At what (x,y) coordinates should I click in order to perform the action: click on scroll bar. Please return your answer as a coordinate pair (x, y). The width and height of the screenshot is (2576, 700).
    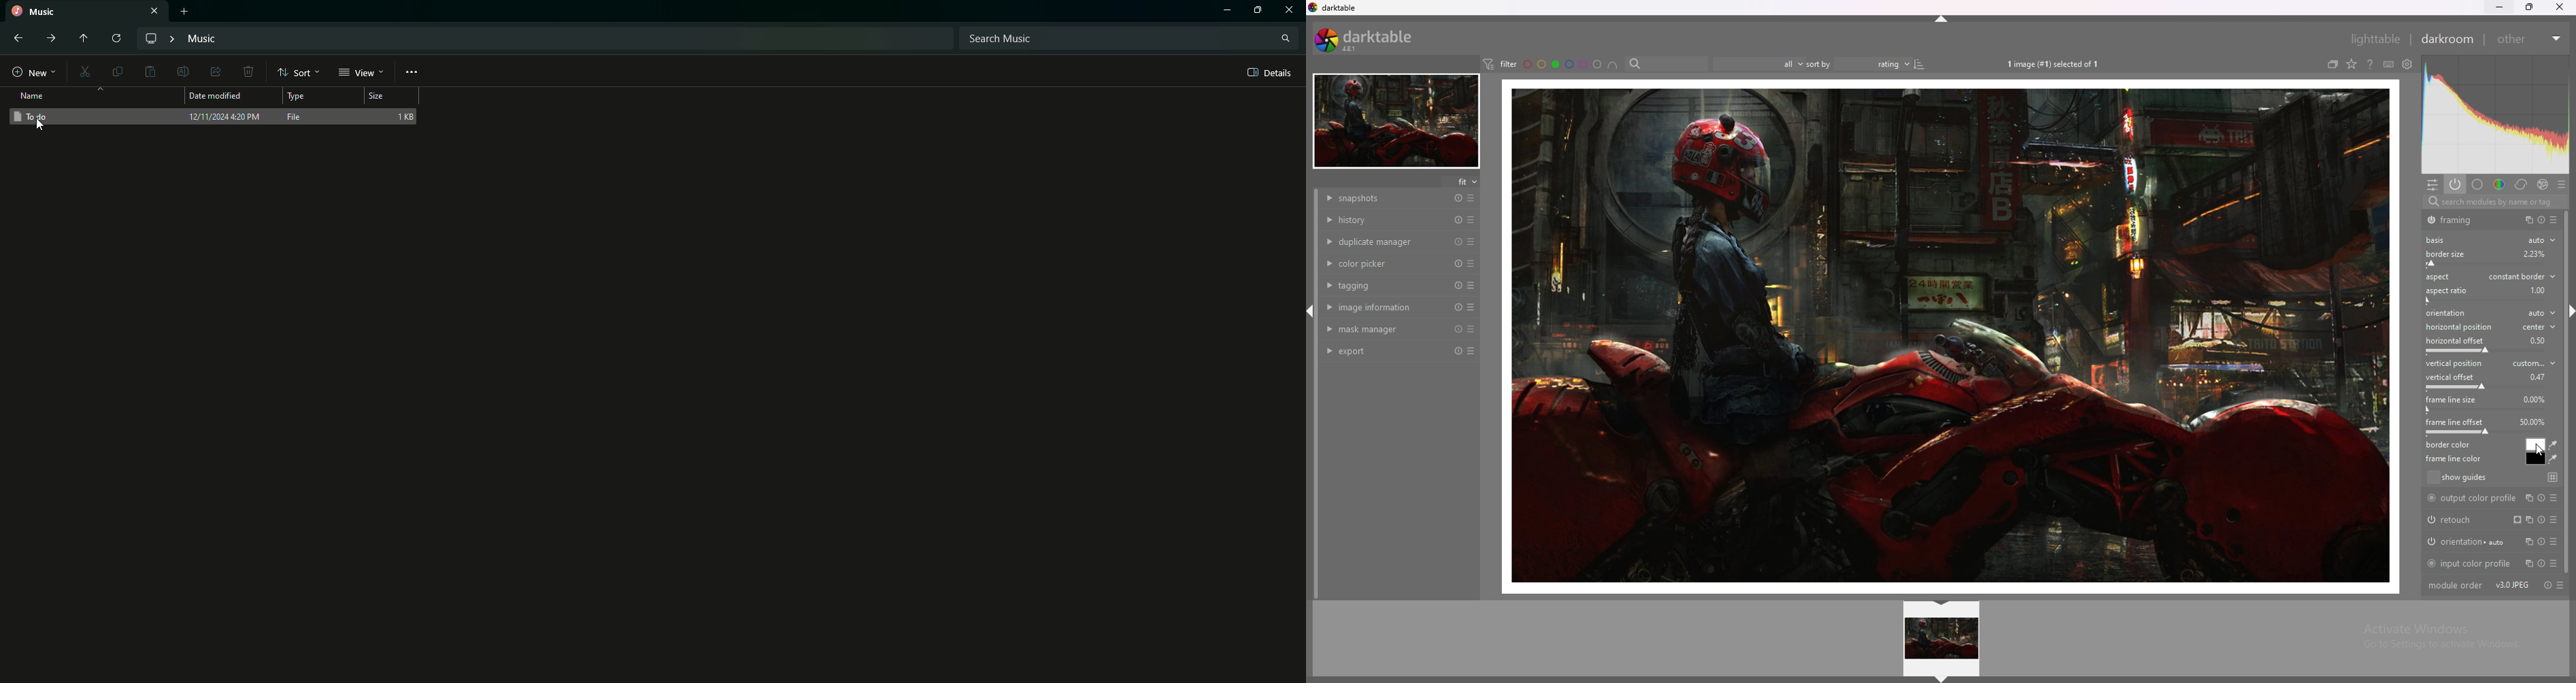
    Looking at the image, I should click on (2569, 394).